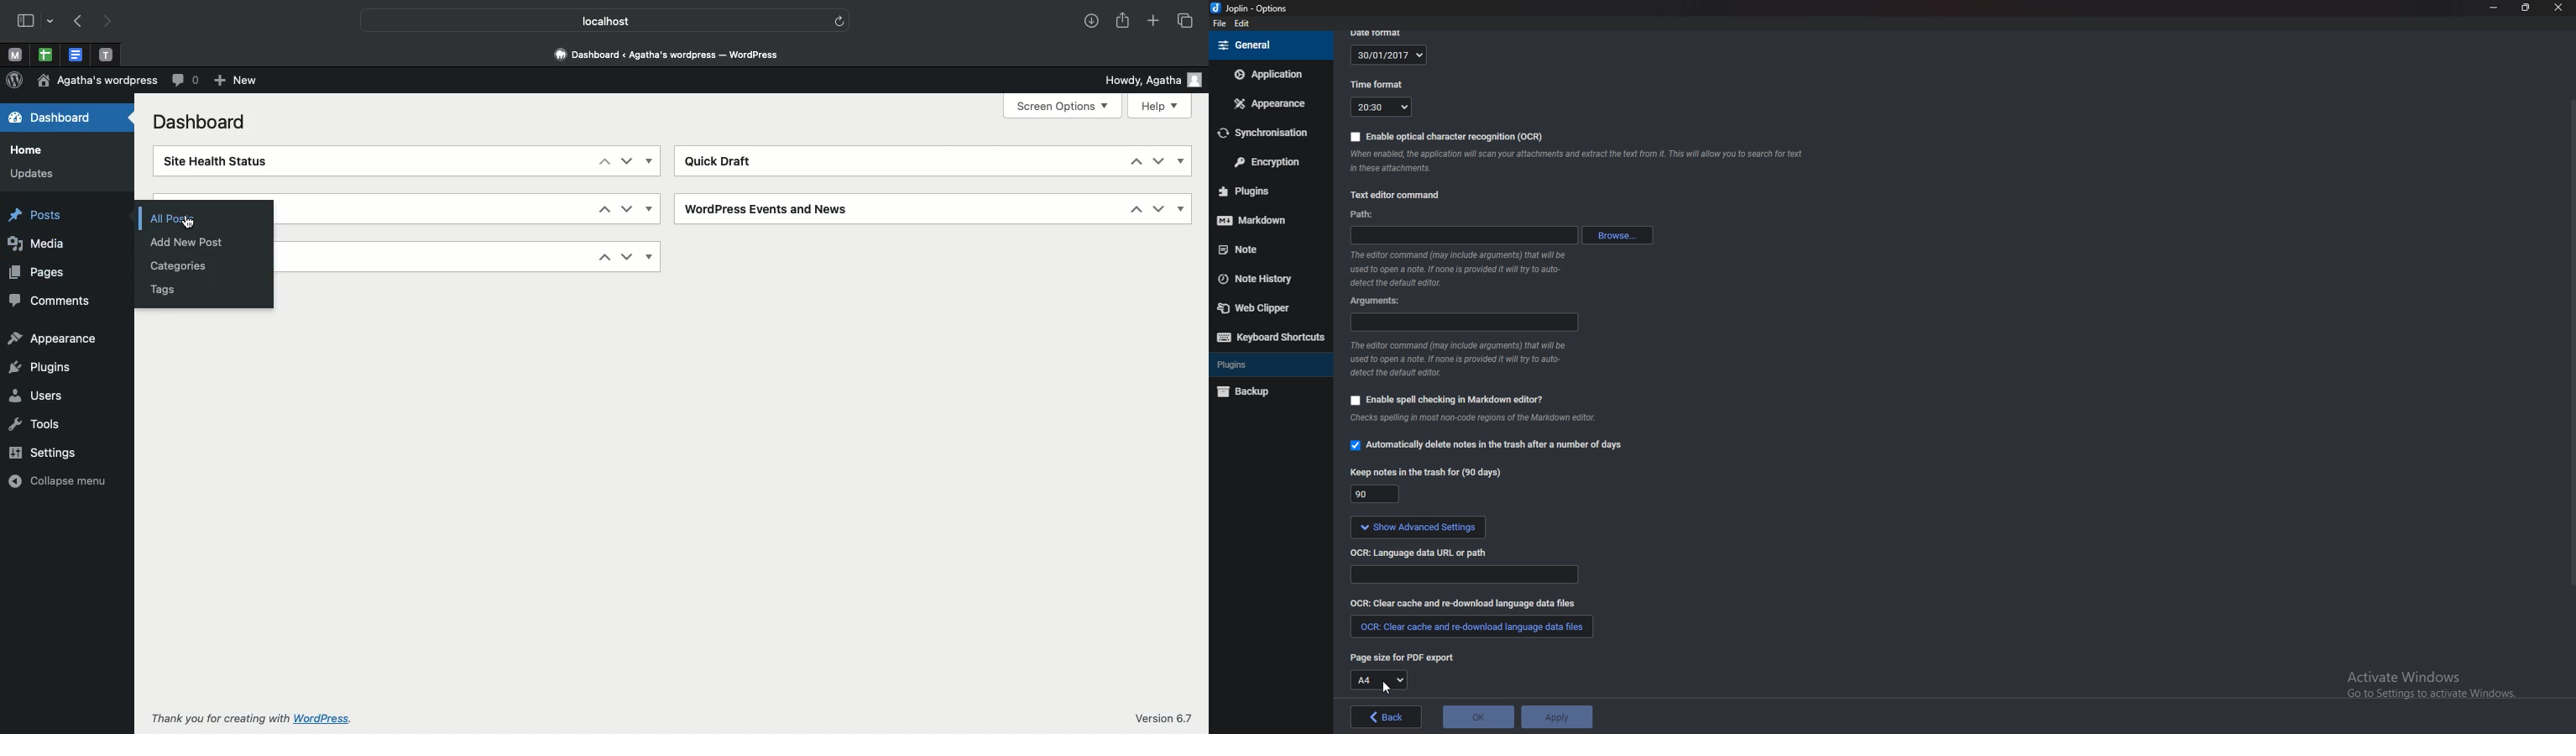  Describe the element at coordinates (59, 480) in the screenshot. I see `Collapse menu` at that location.